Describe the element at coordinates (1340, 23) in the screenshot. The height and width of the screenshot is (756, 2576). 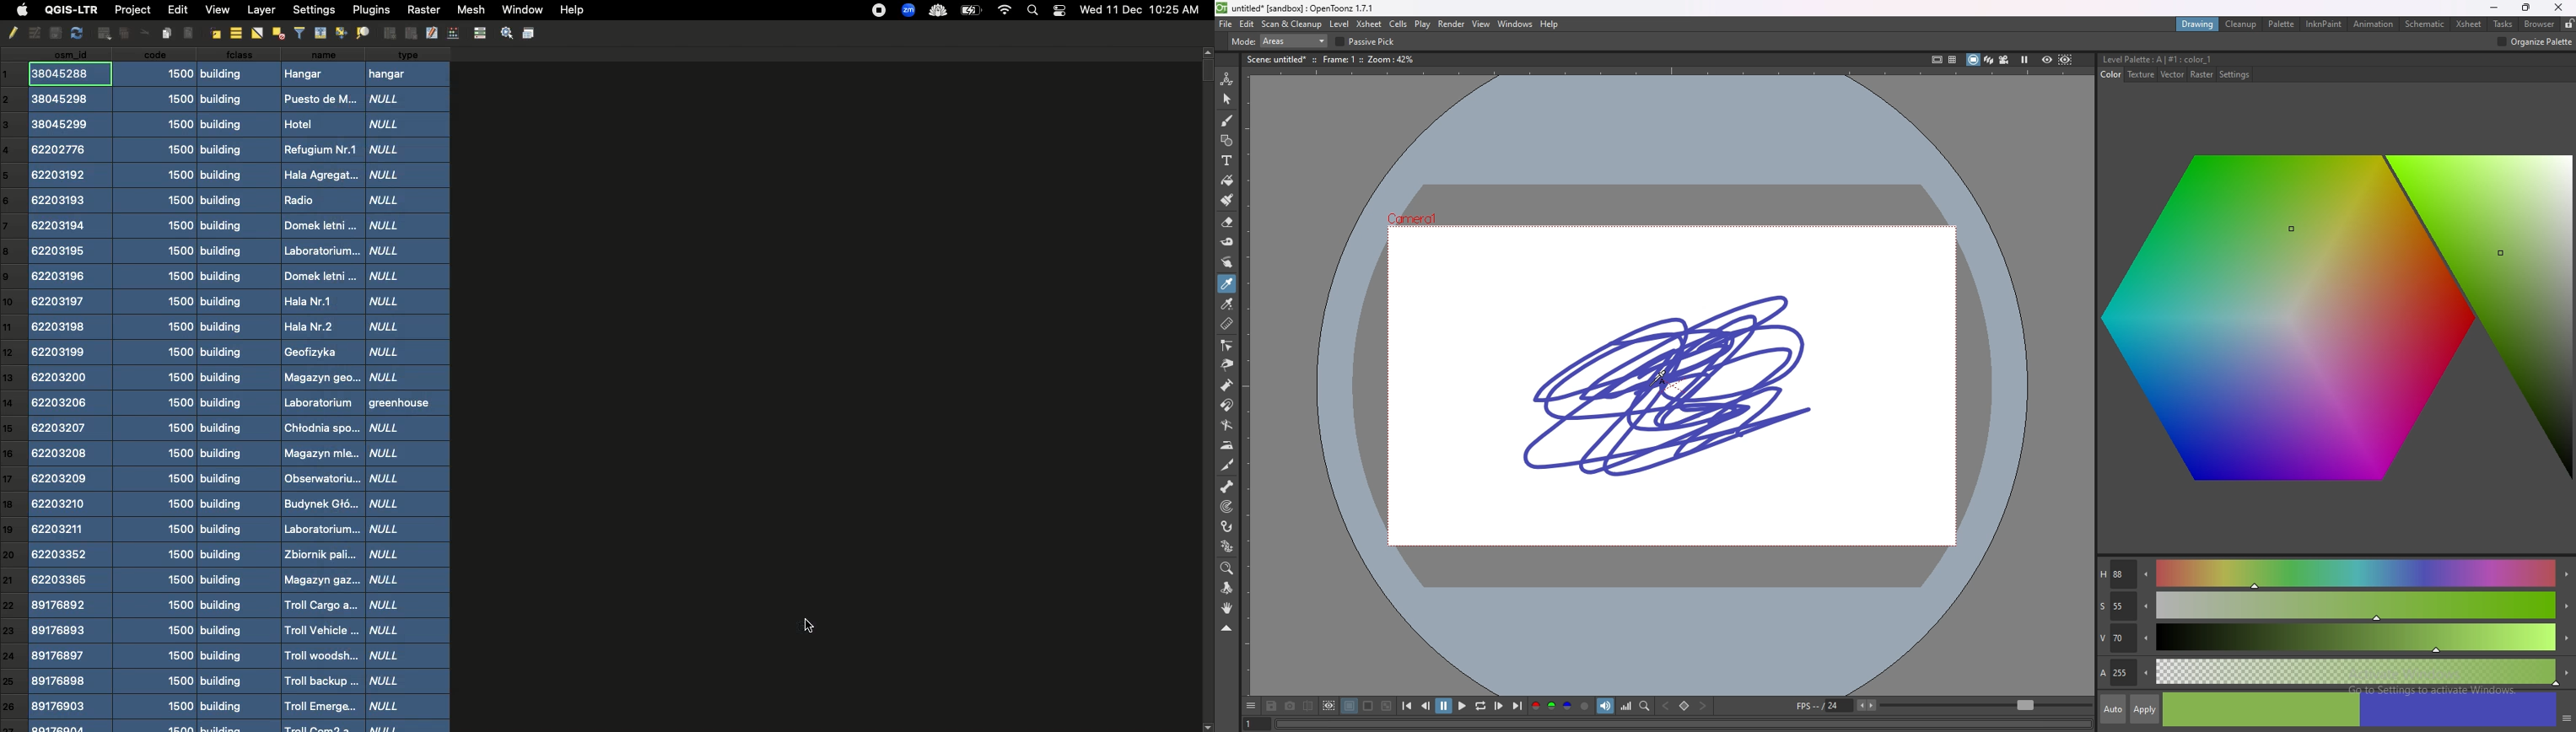
I see `level` at that location.